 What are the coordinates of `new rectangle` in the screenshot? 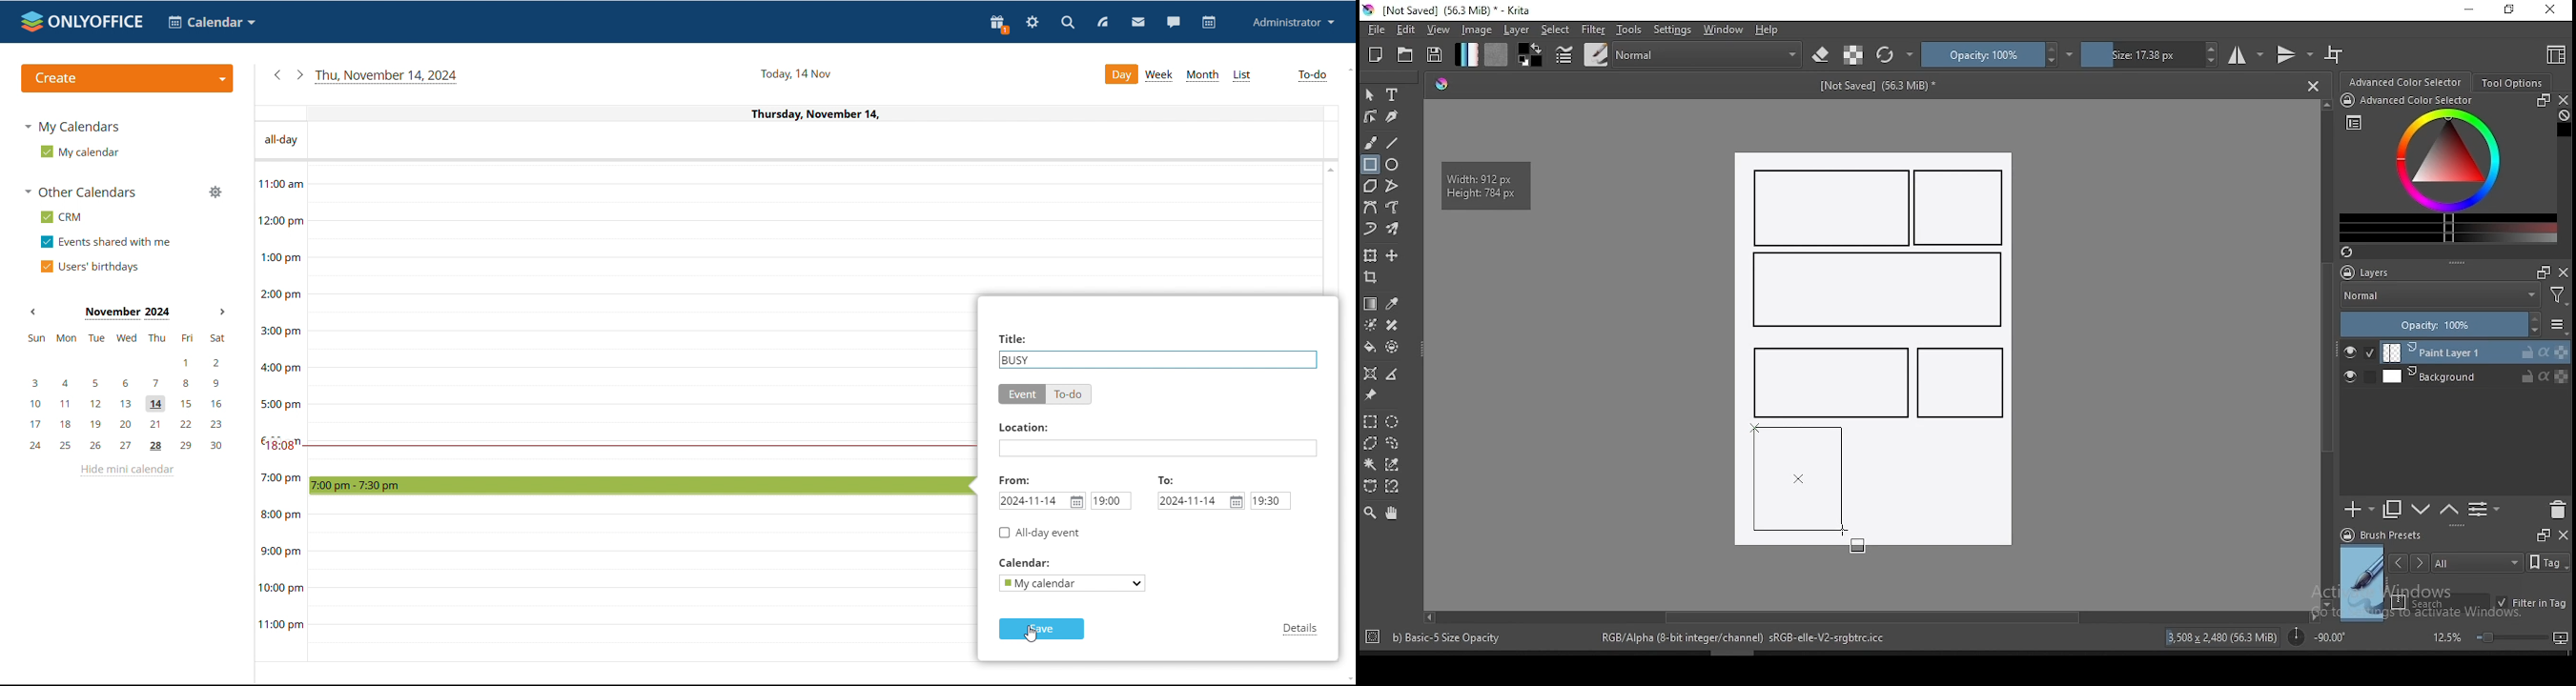 It's located at (1874, 291).